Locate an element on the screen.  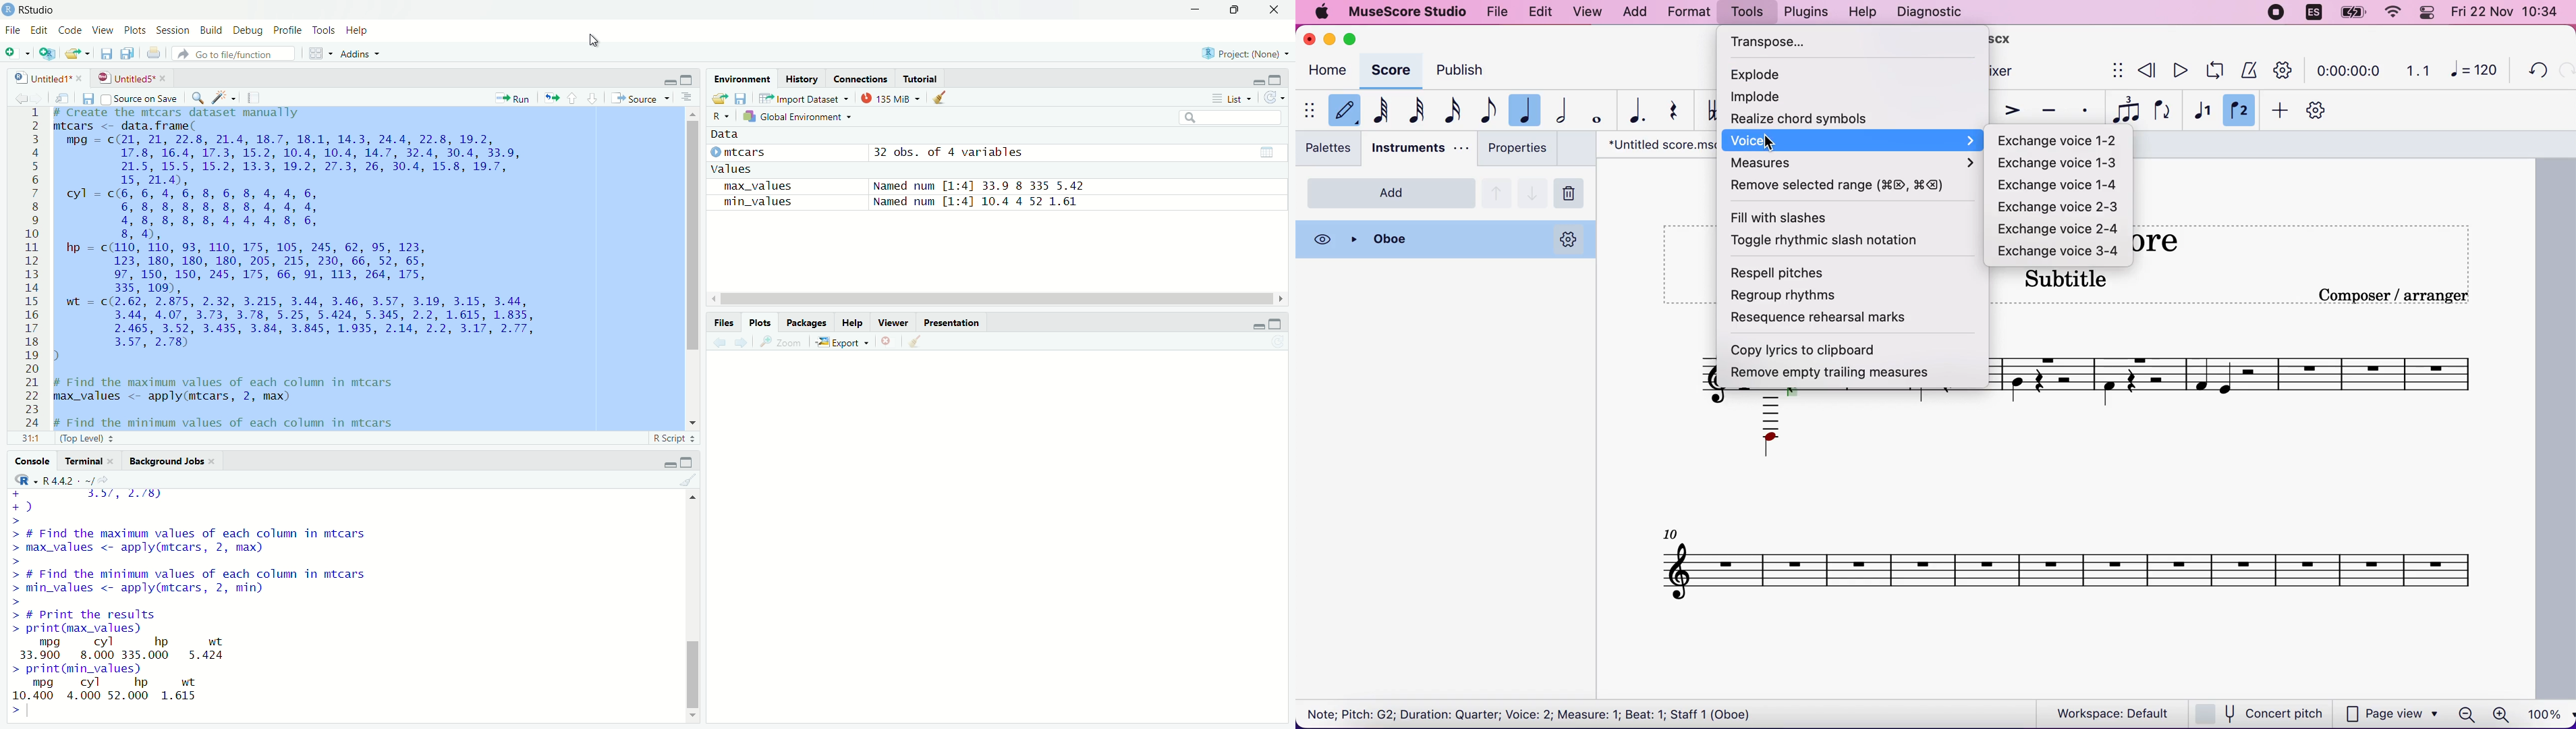
Data

Omtcars 32 obs. of 4 variables

values
max_values Named num [1:4] 33.9 8 335 5.42
min_values Named num [1:4] 10.4 4 52 1.61 is located at coordinates (910, 165).